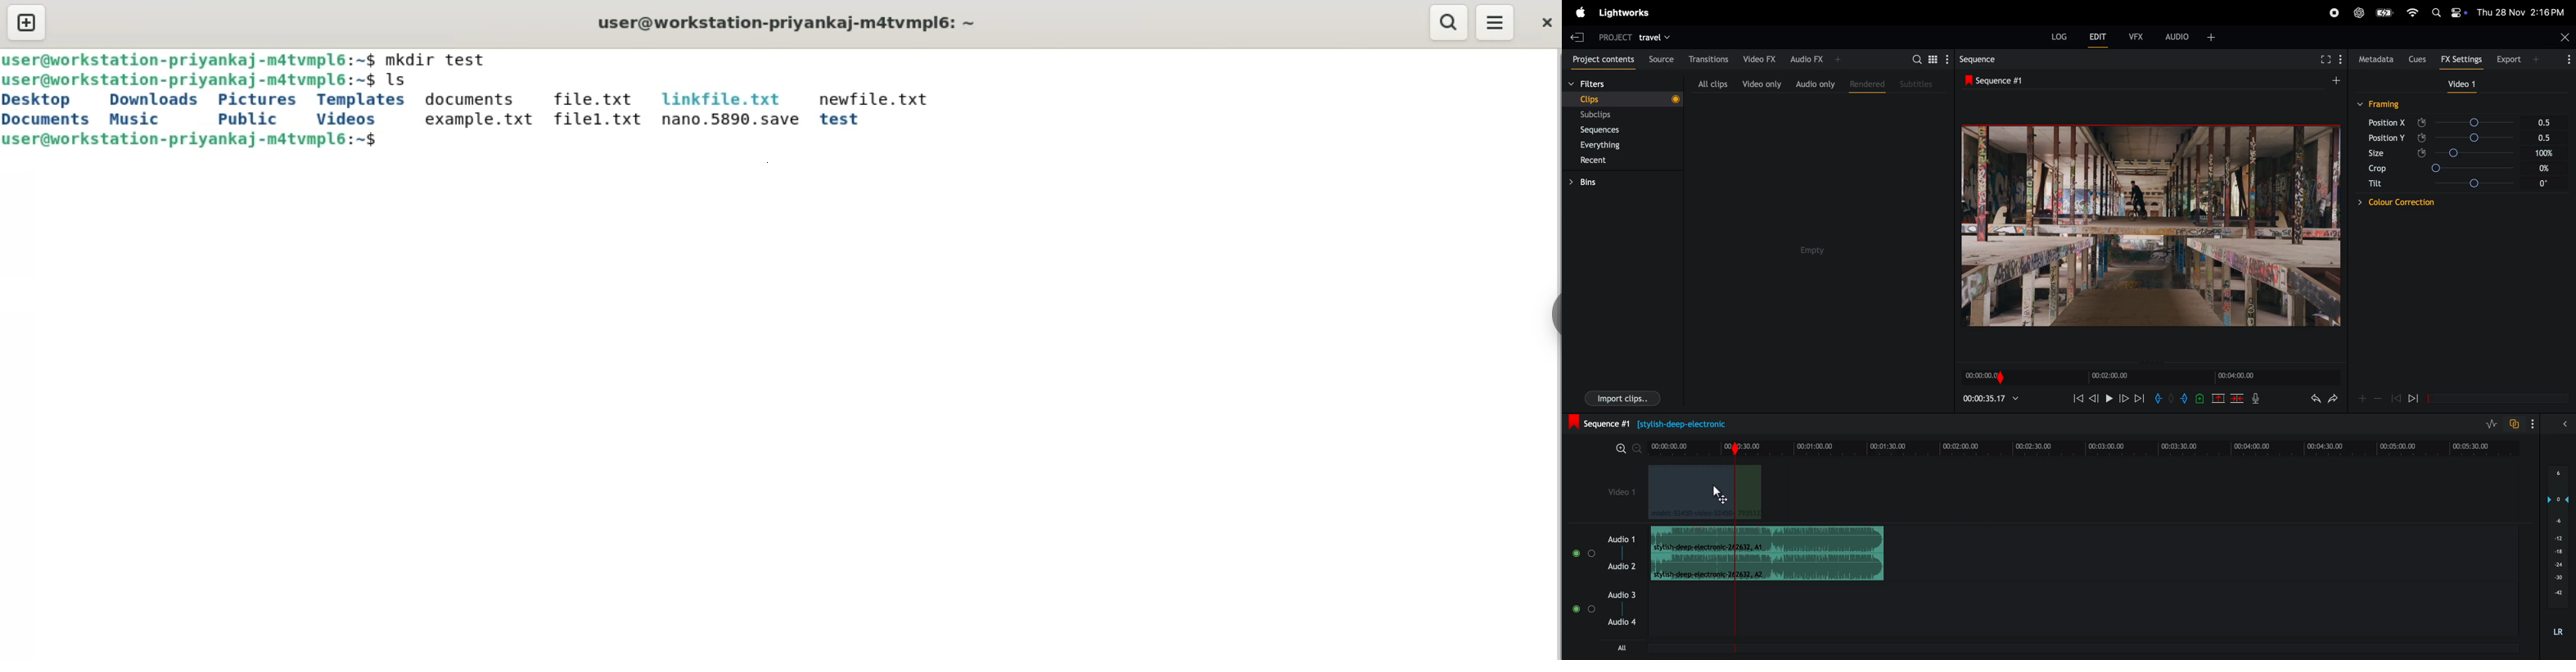 This screenshot has height=672, width=2576. Describe the element at coordinates (1663, 424) in the screenshot. I see `sequence 1` at that location.